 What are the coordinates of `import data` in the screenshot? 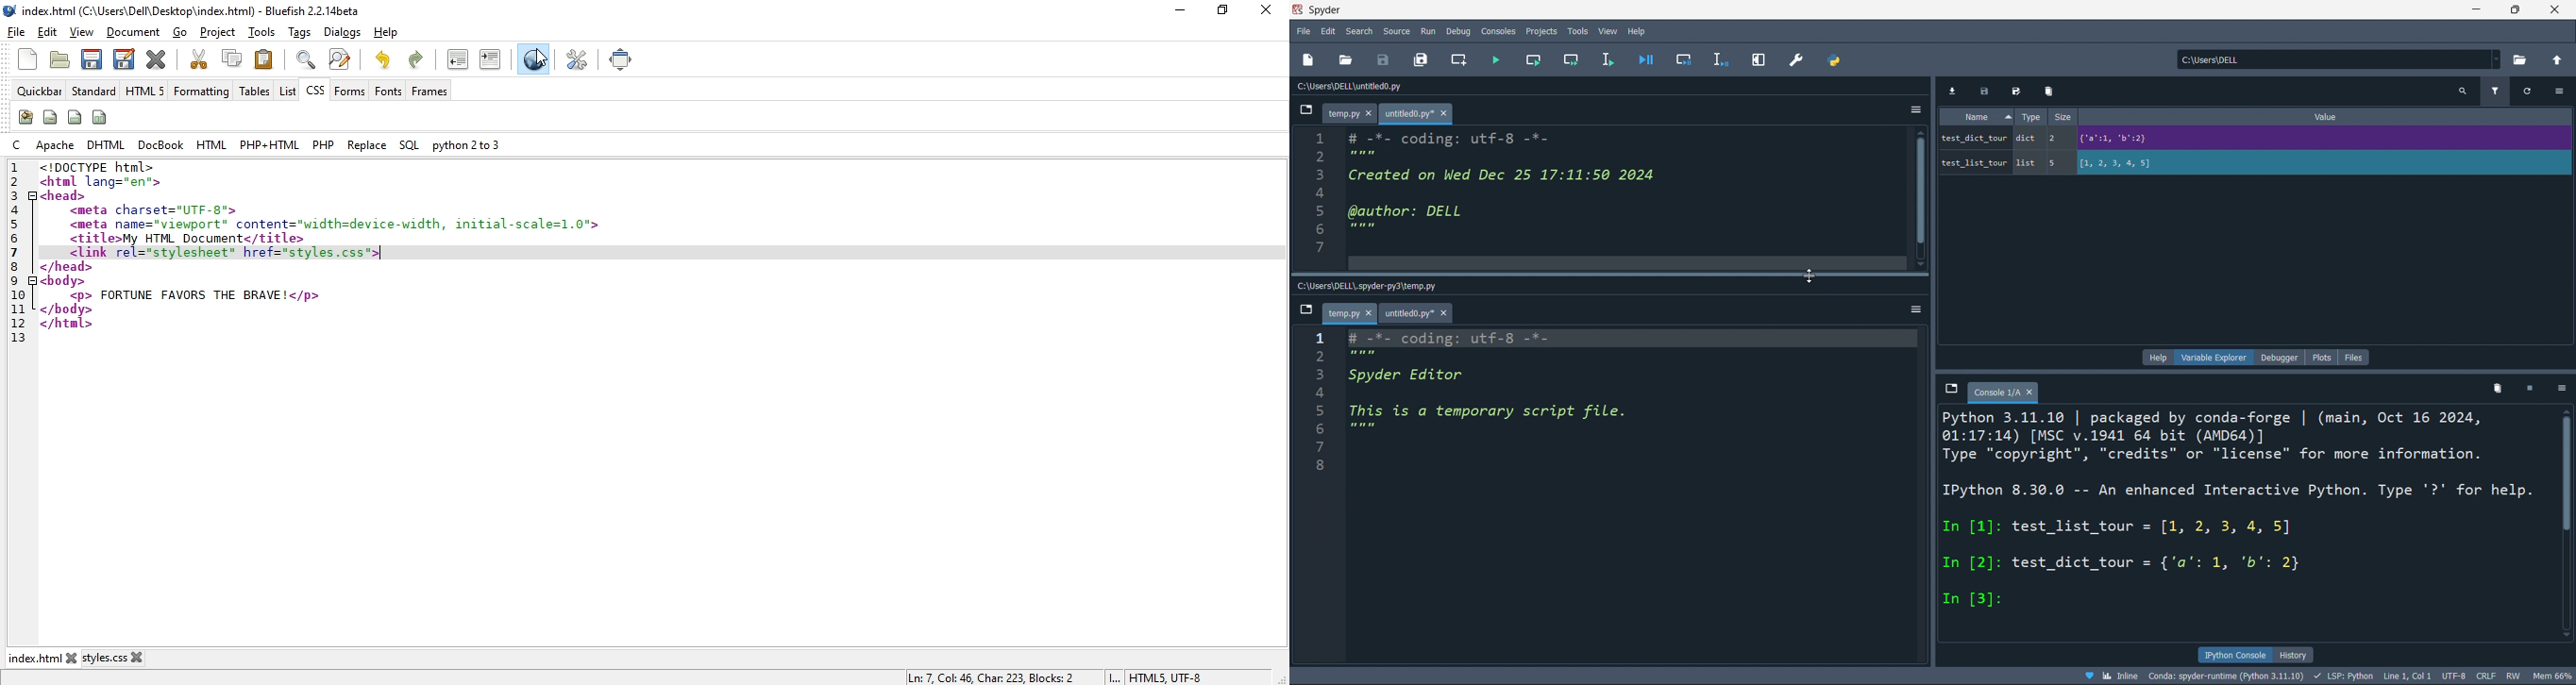 It's located at (1955, 90).